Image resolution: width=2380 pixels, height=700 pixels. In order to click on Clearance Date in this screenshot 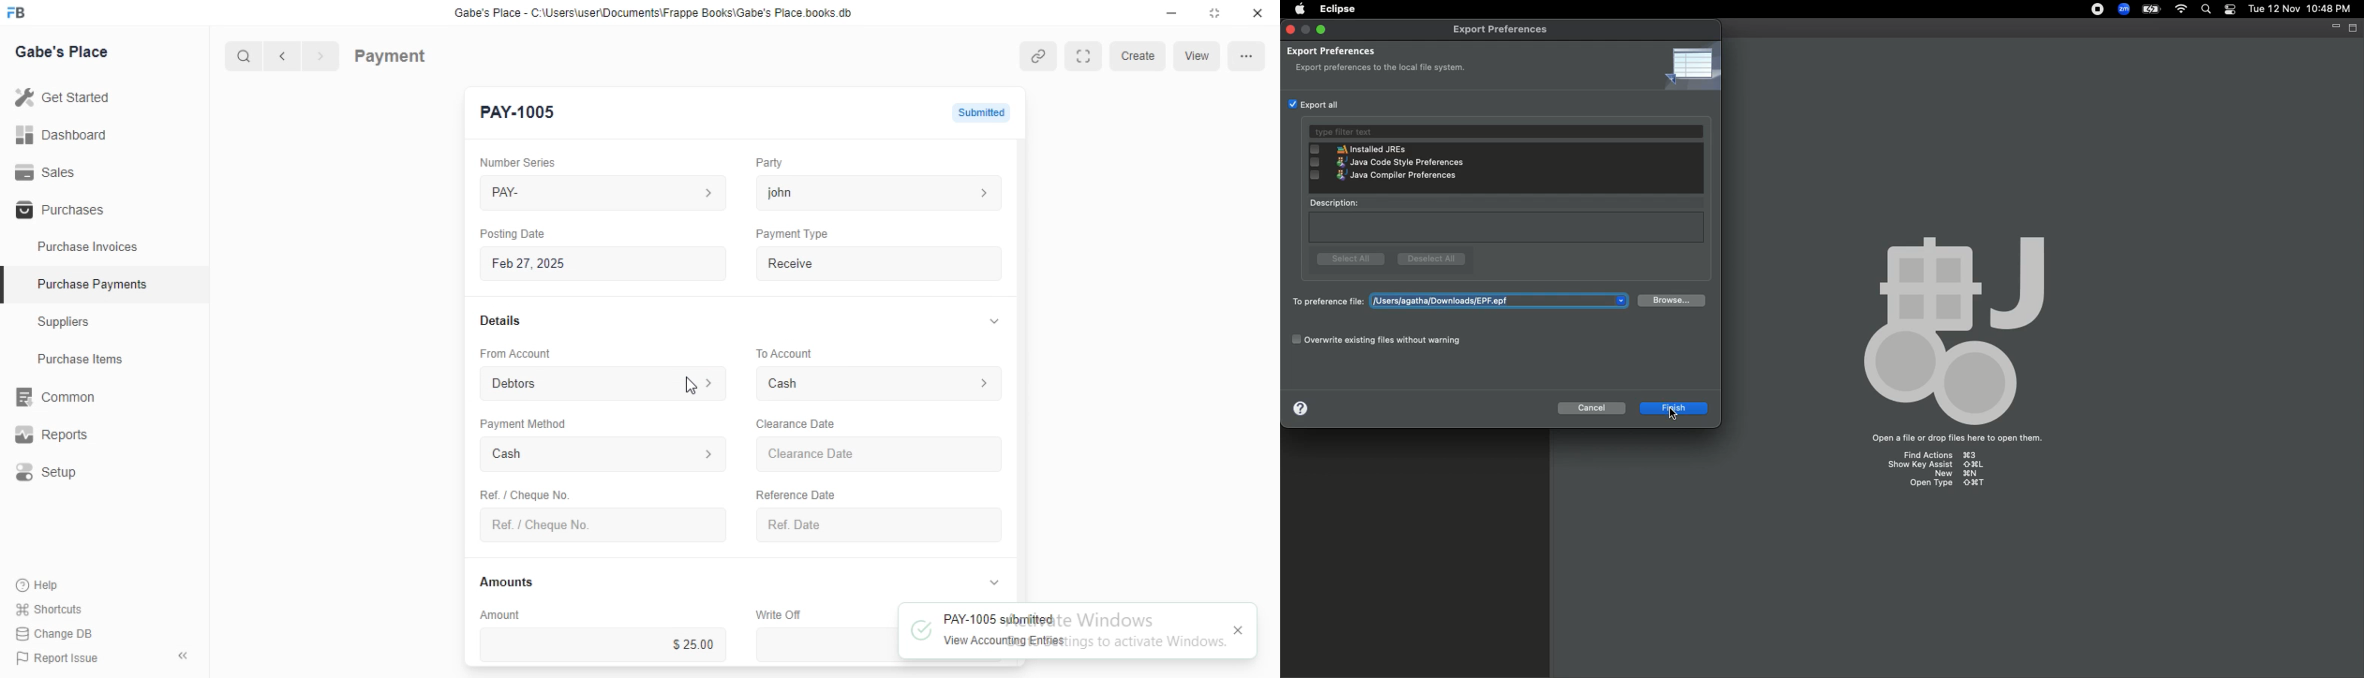, I will do `click(882, 455)`.